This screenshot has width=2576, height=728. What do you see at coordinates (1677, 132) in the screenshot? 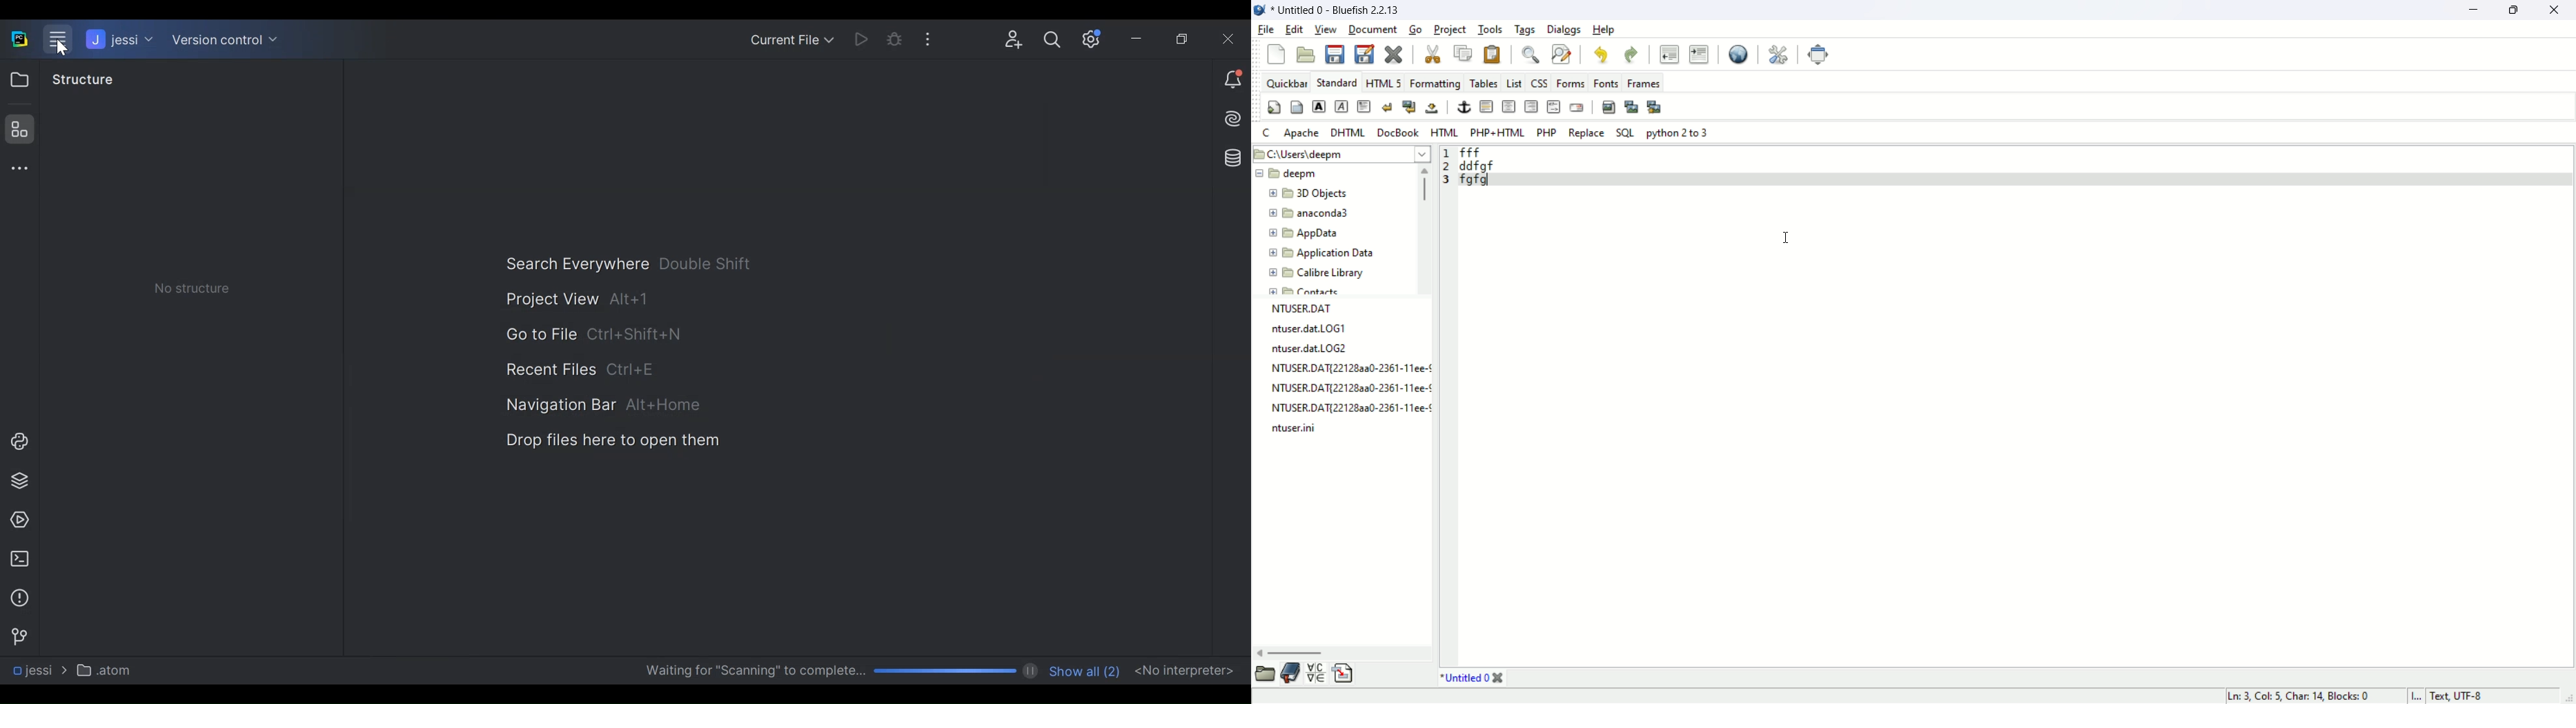
I see `python 2 to 3` at bounding box center [1677, 132].